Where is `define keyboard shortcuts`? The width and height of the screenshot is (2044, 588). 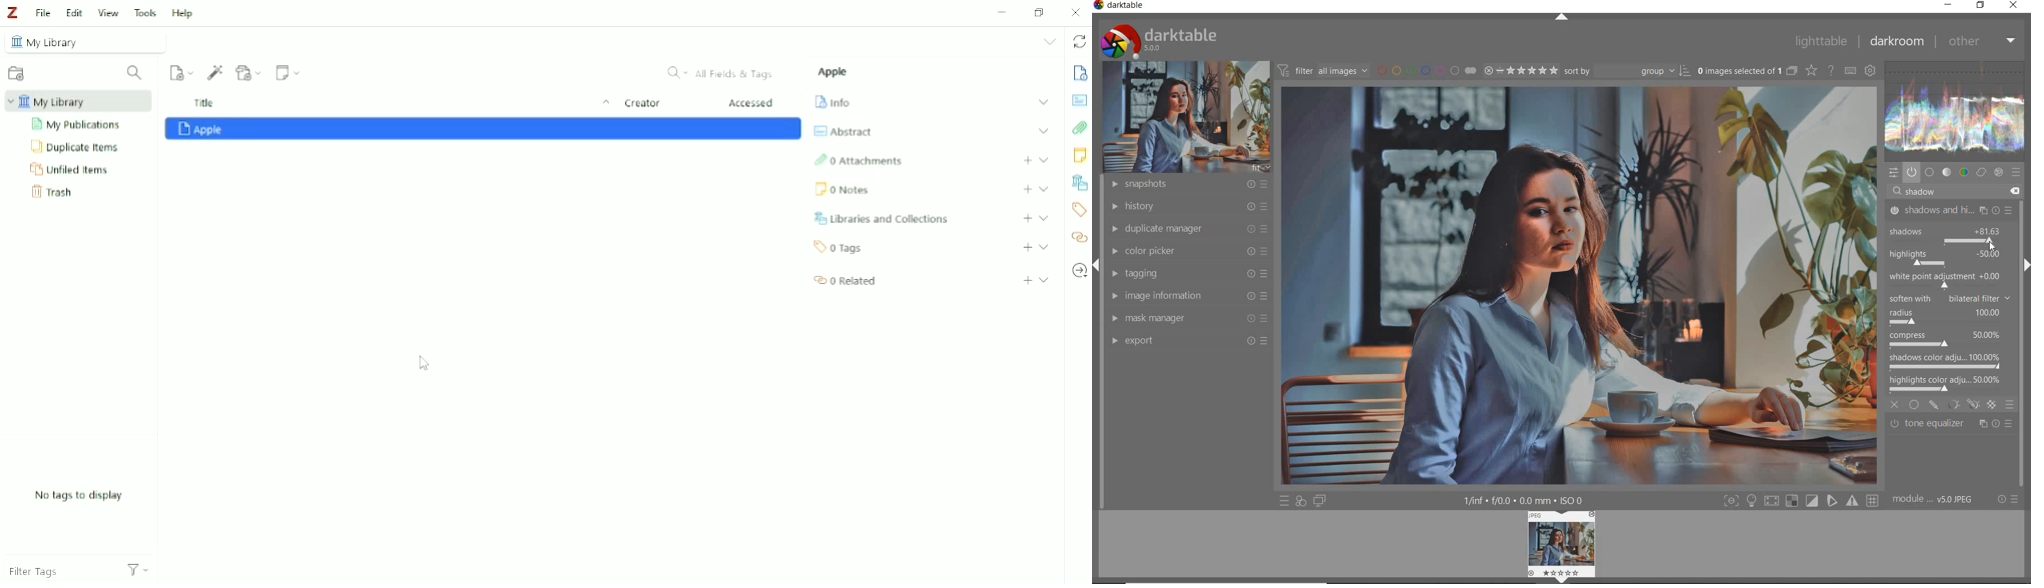
define keyboard shortcuts is located at coordinates (1851, 71).